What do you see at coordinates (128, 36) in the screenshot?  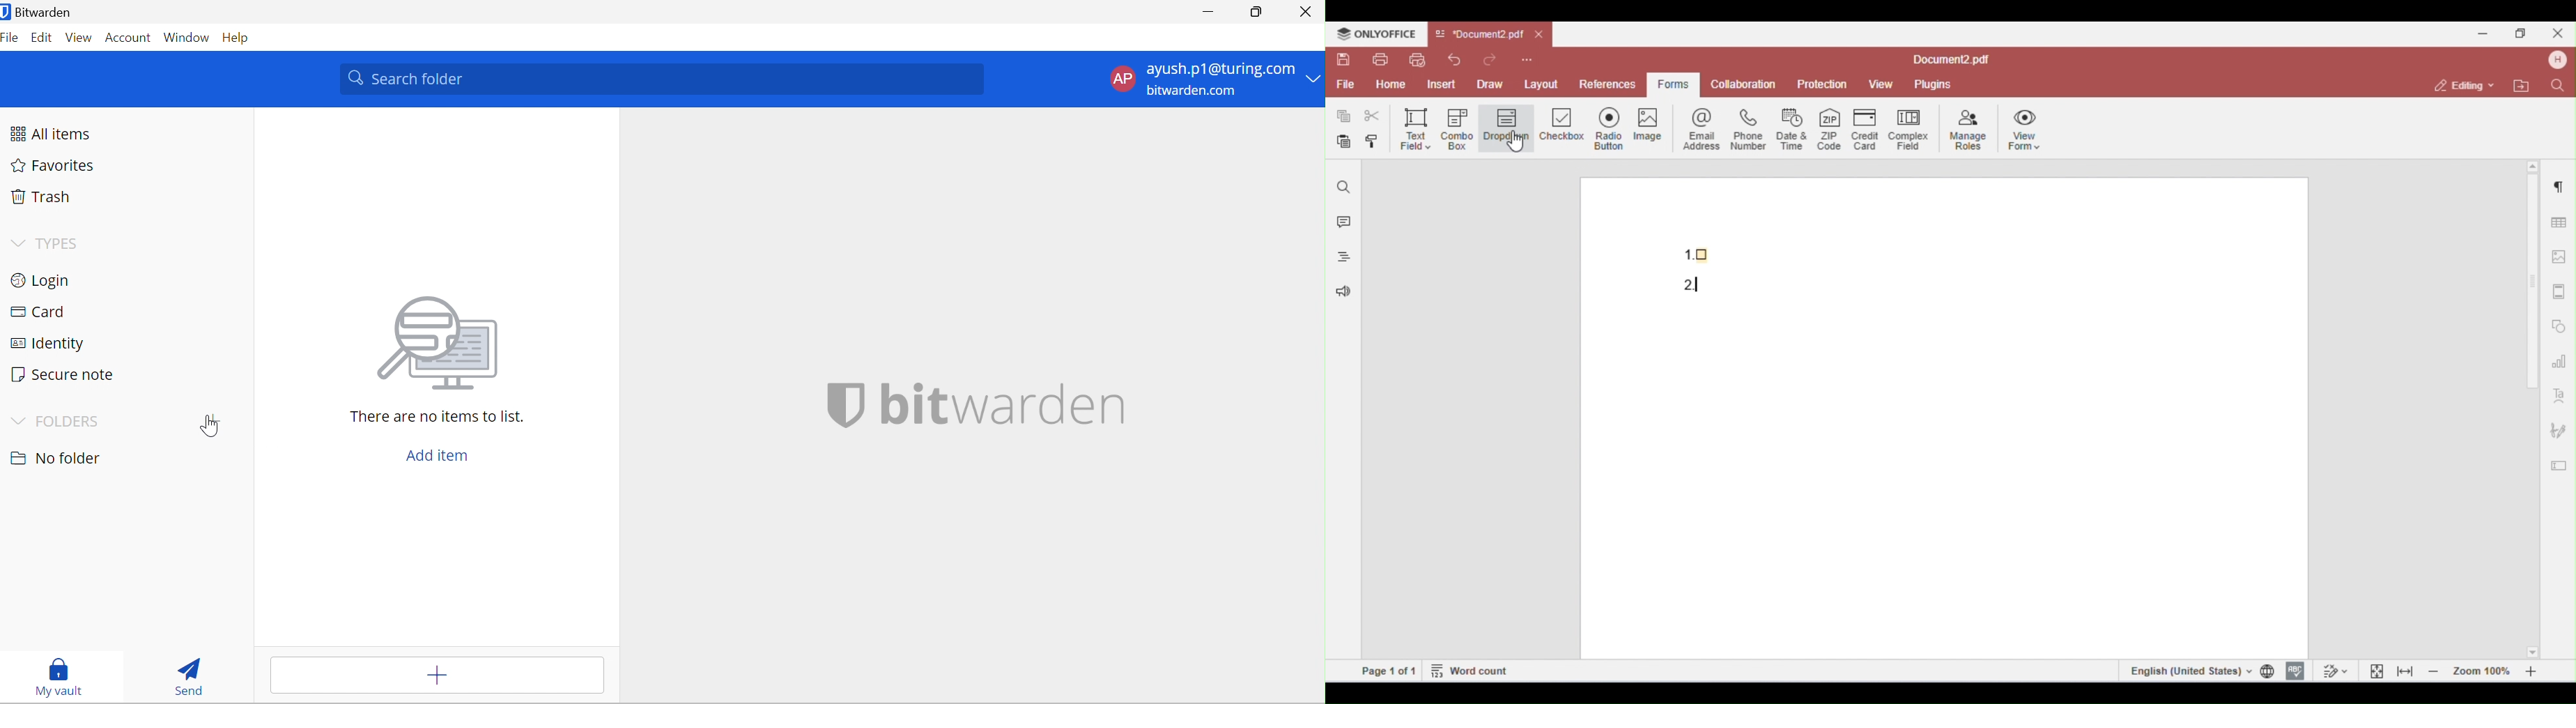 I see `Account` at bounding box center [128, 36].